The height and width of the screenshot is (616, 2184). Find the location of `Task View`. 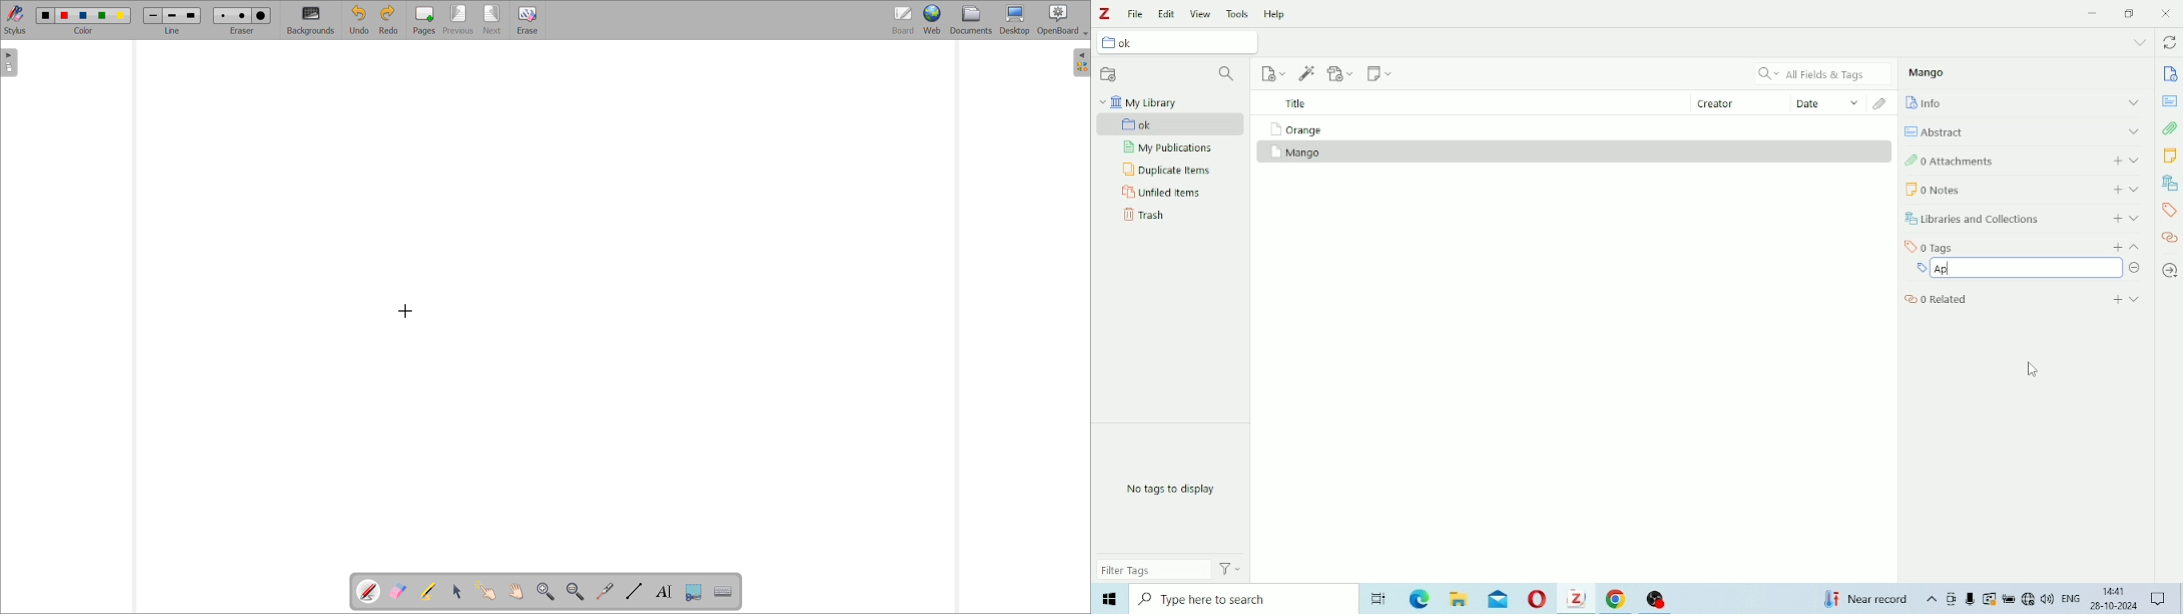

Task View is located at coordinates (1381, 597).